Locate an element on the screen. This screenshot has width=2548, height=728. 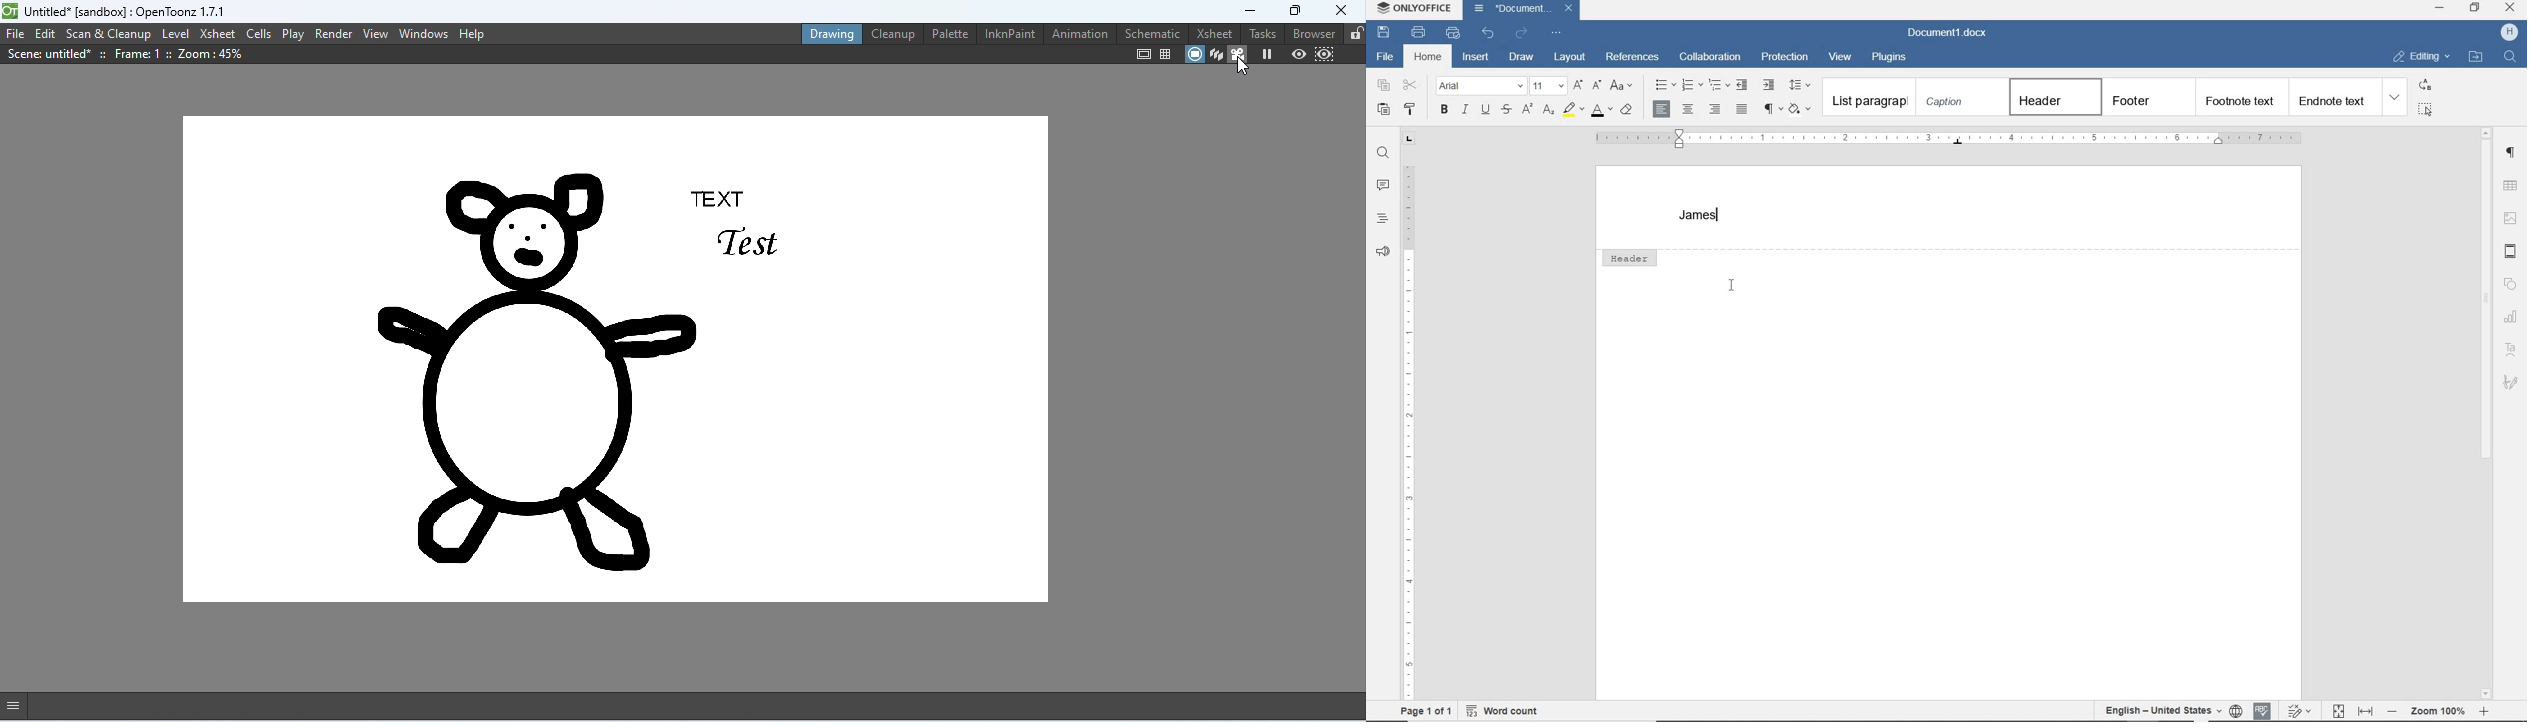
customize quick access bar is located at coordinates (1558, 33).